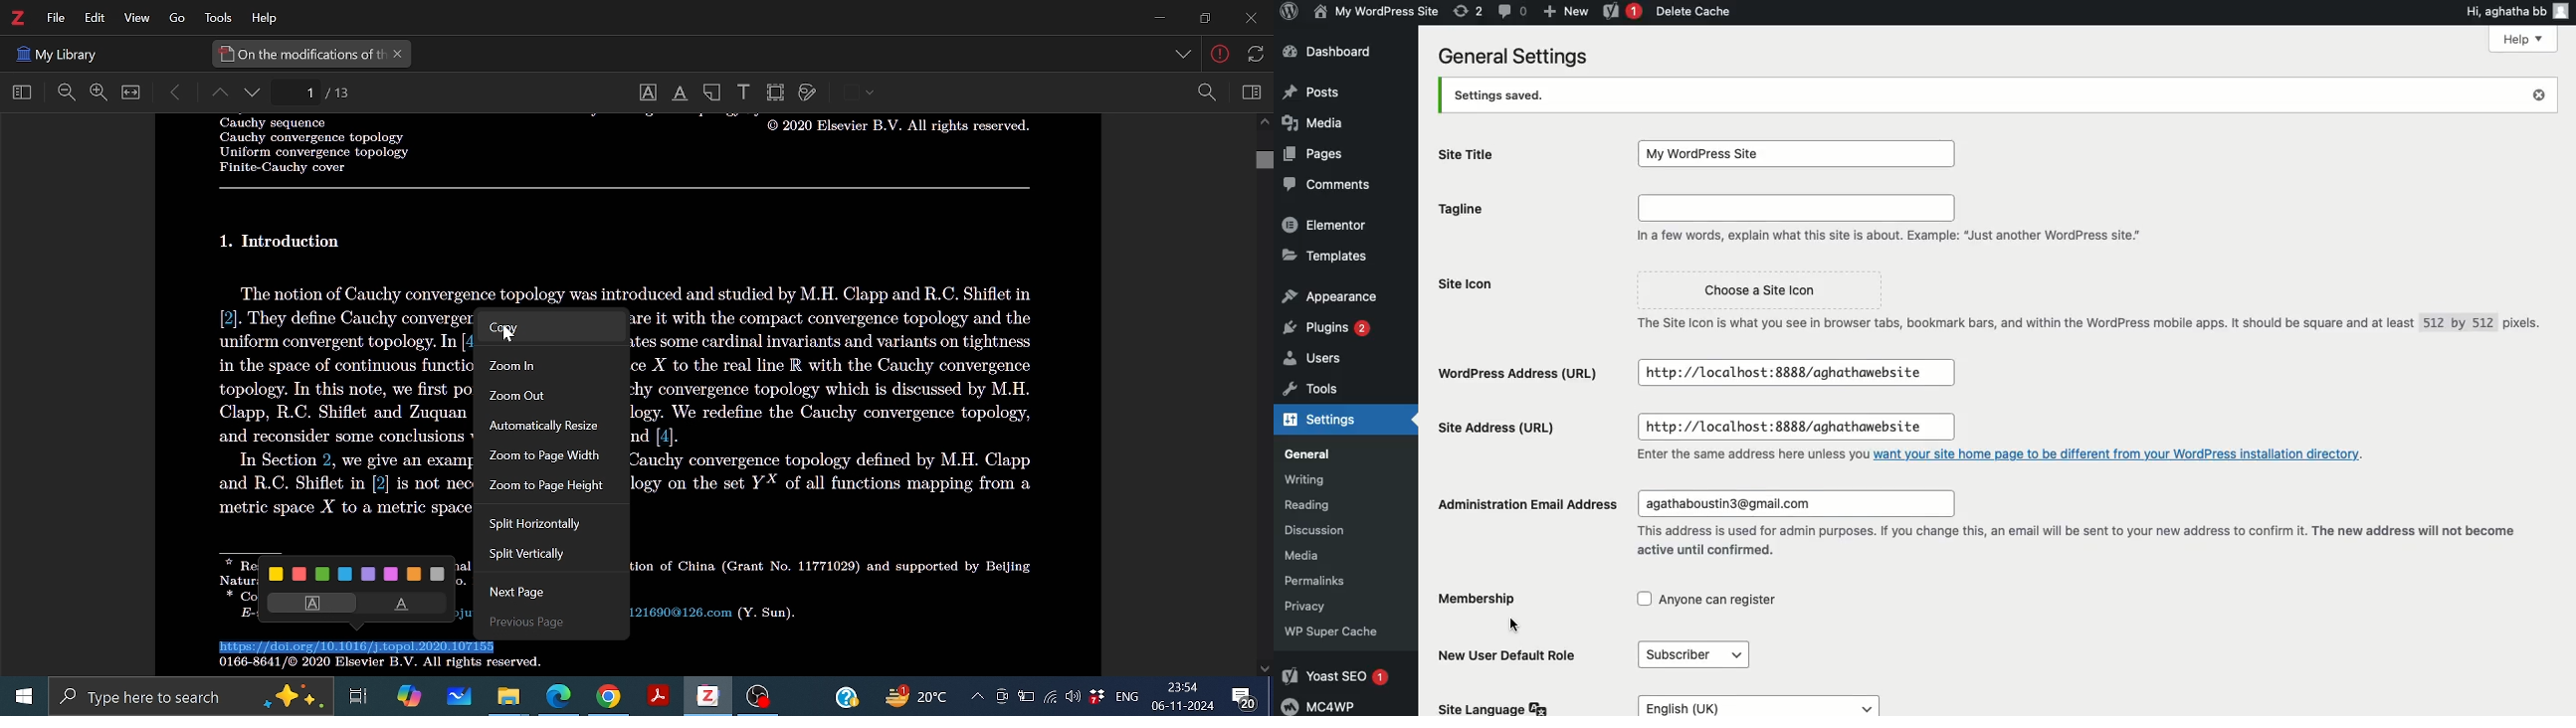 The height and width of the screenshot is (728, 2576). Describe the element at coordinates (1249, 92) in the screenshot. I see `Sidebar view` at that location.